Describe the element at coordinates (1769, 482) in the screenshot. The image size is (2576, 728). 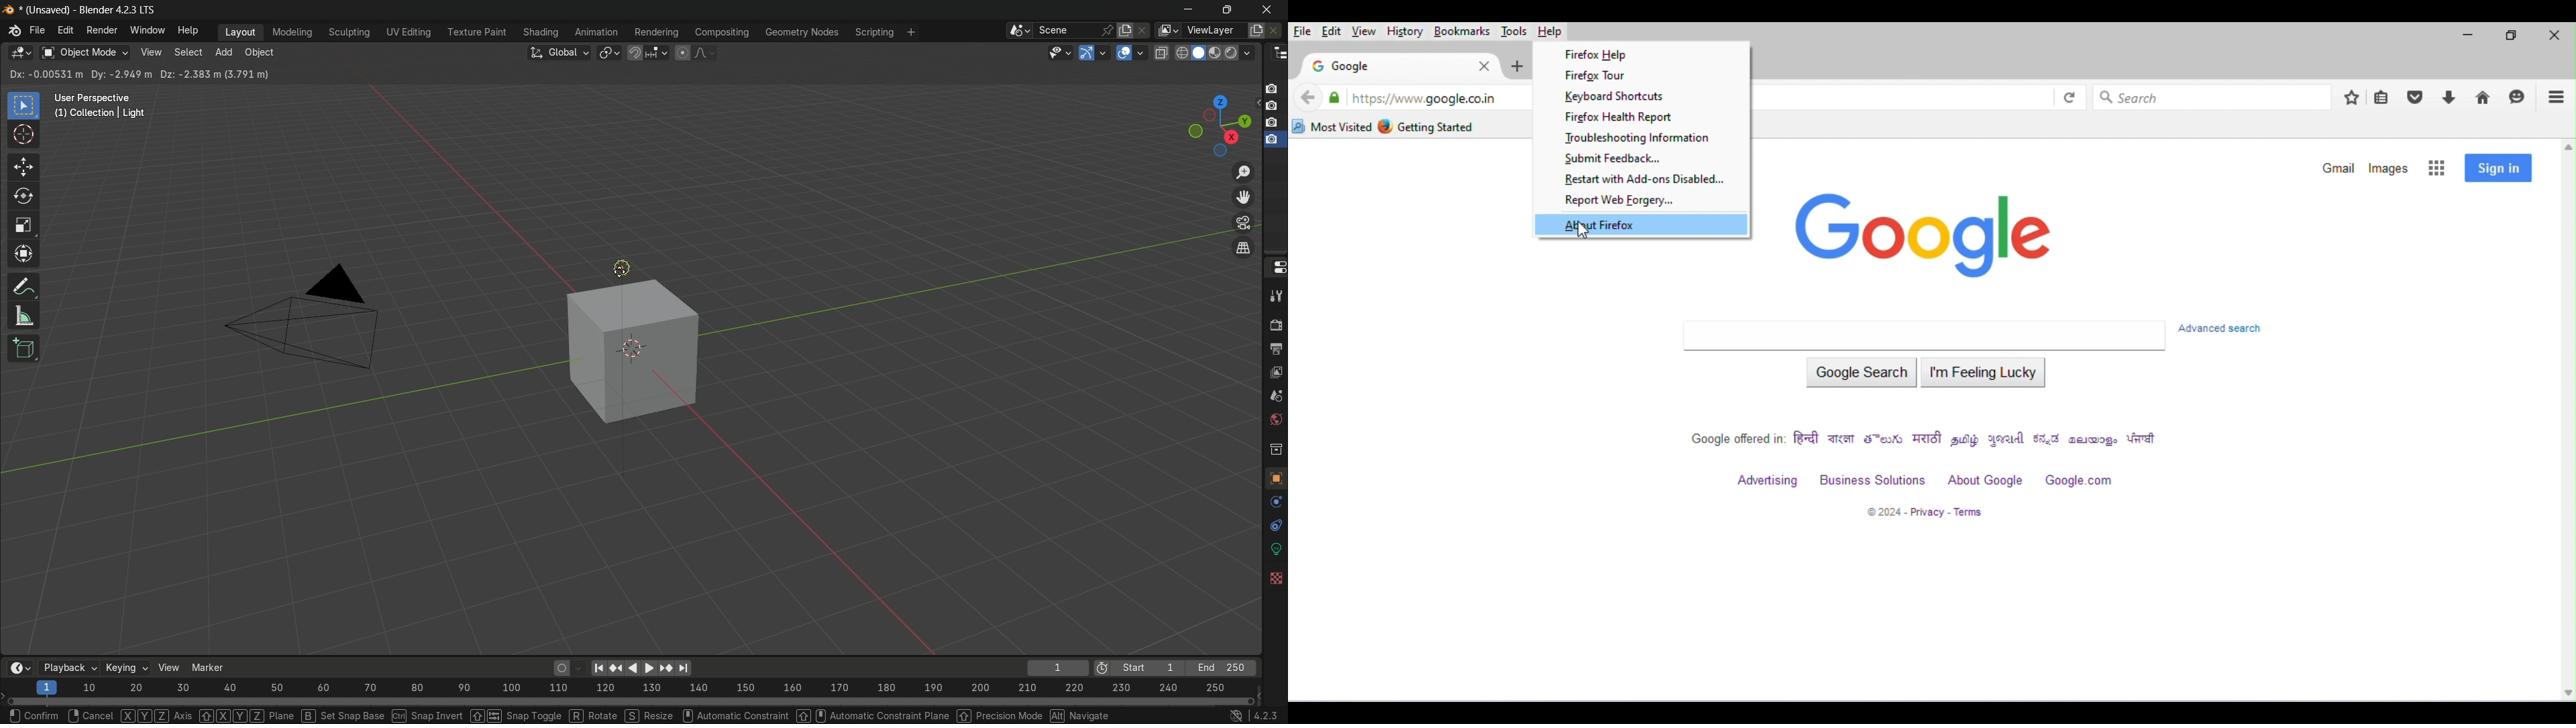
I see `advertising` at that location.